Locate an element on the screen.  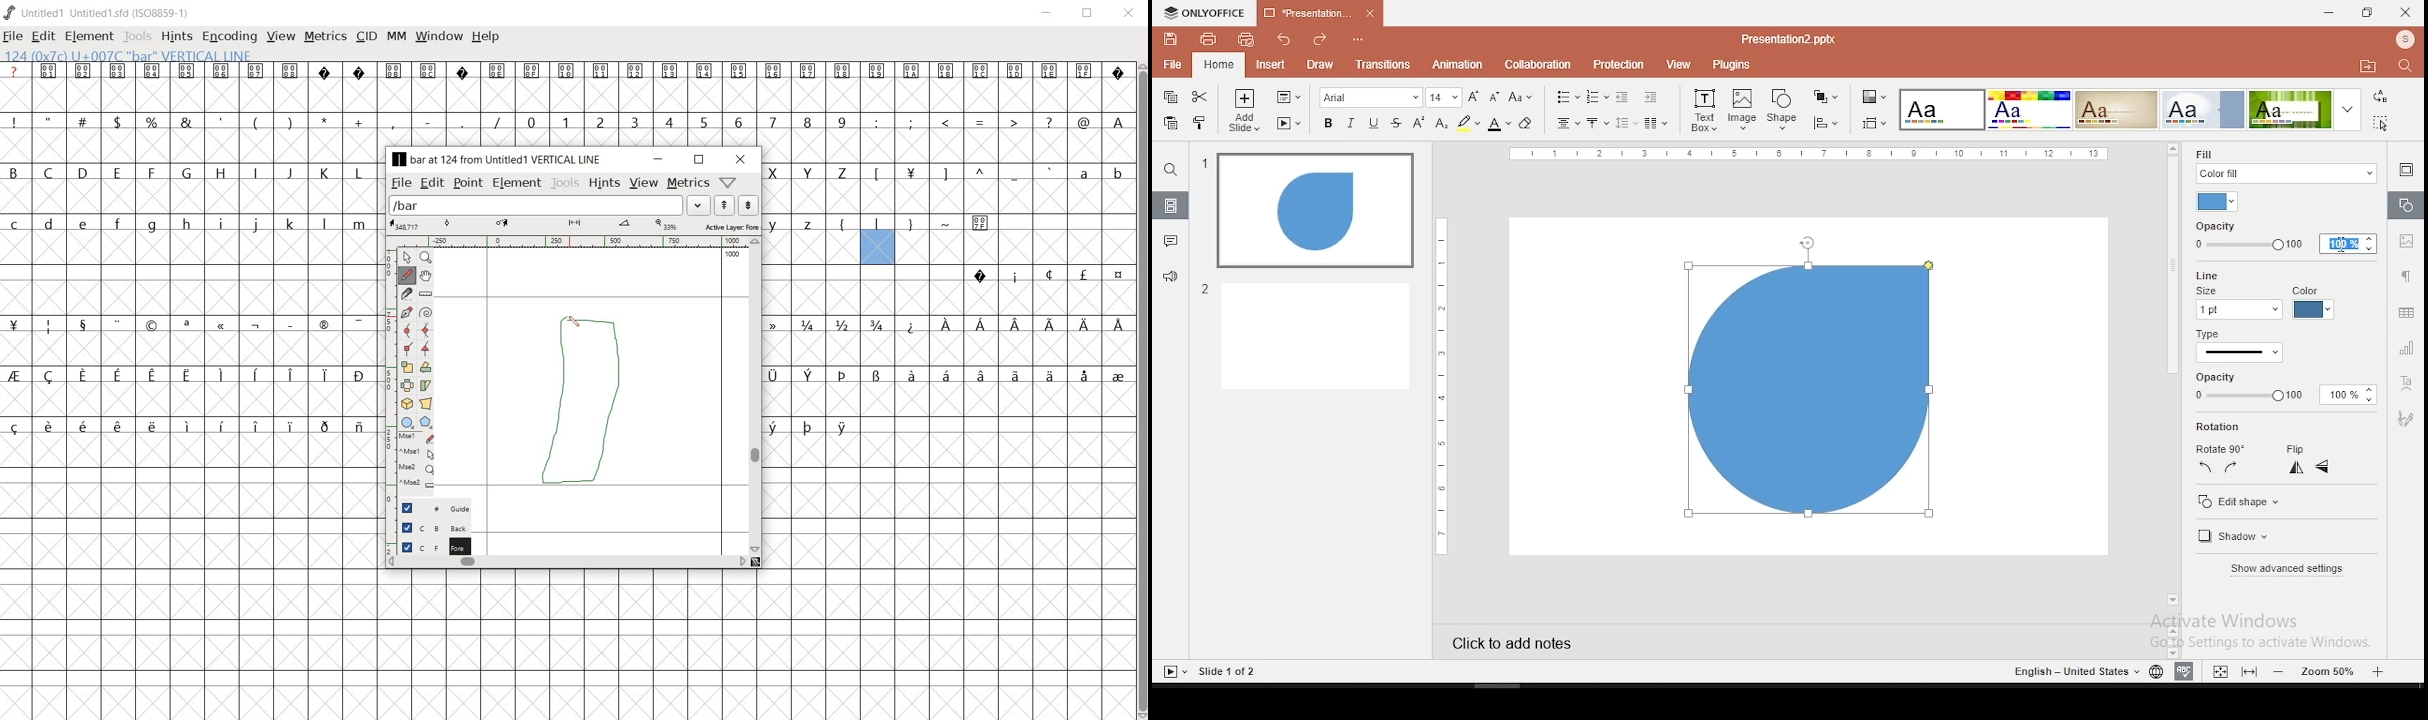
tools is located at coordinates (564, 182).